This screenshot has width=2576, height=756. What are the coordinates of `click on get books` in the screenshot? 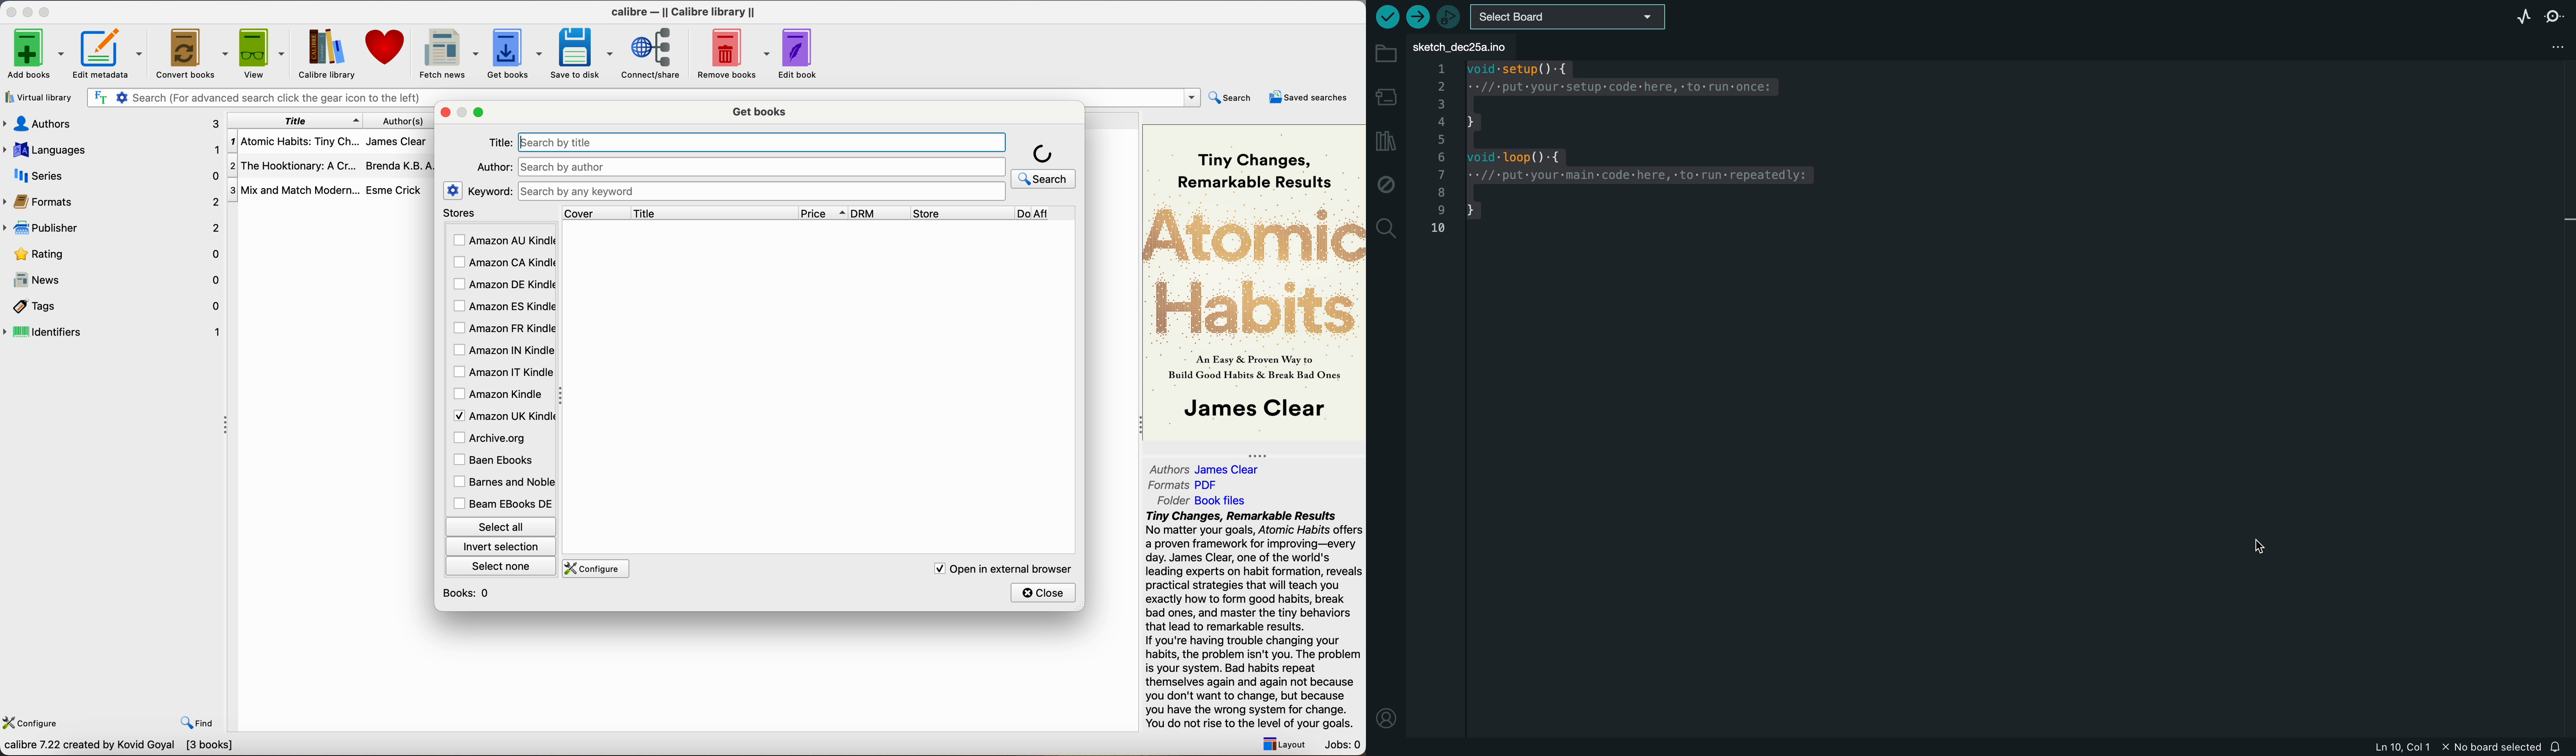 It's located at (506, 52).